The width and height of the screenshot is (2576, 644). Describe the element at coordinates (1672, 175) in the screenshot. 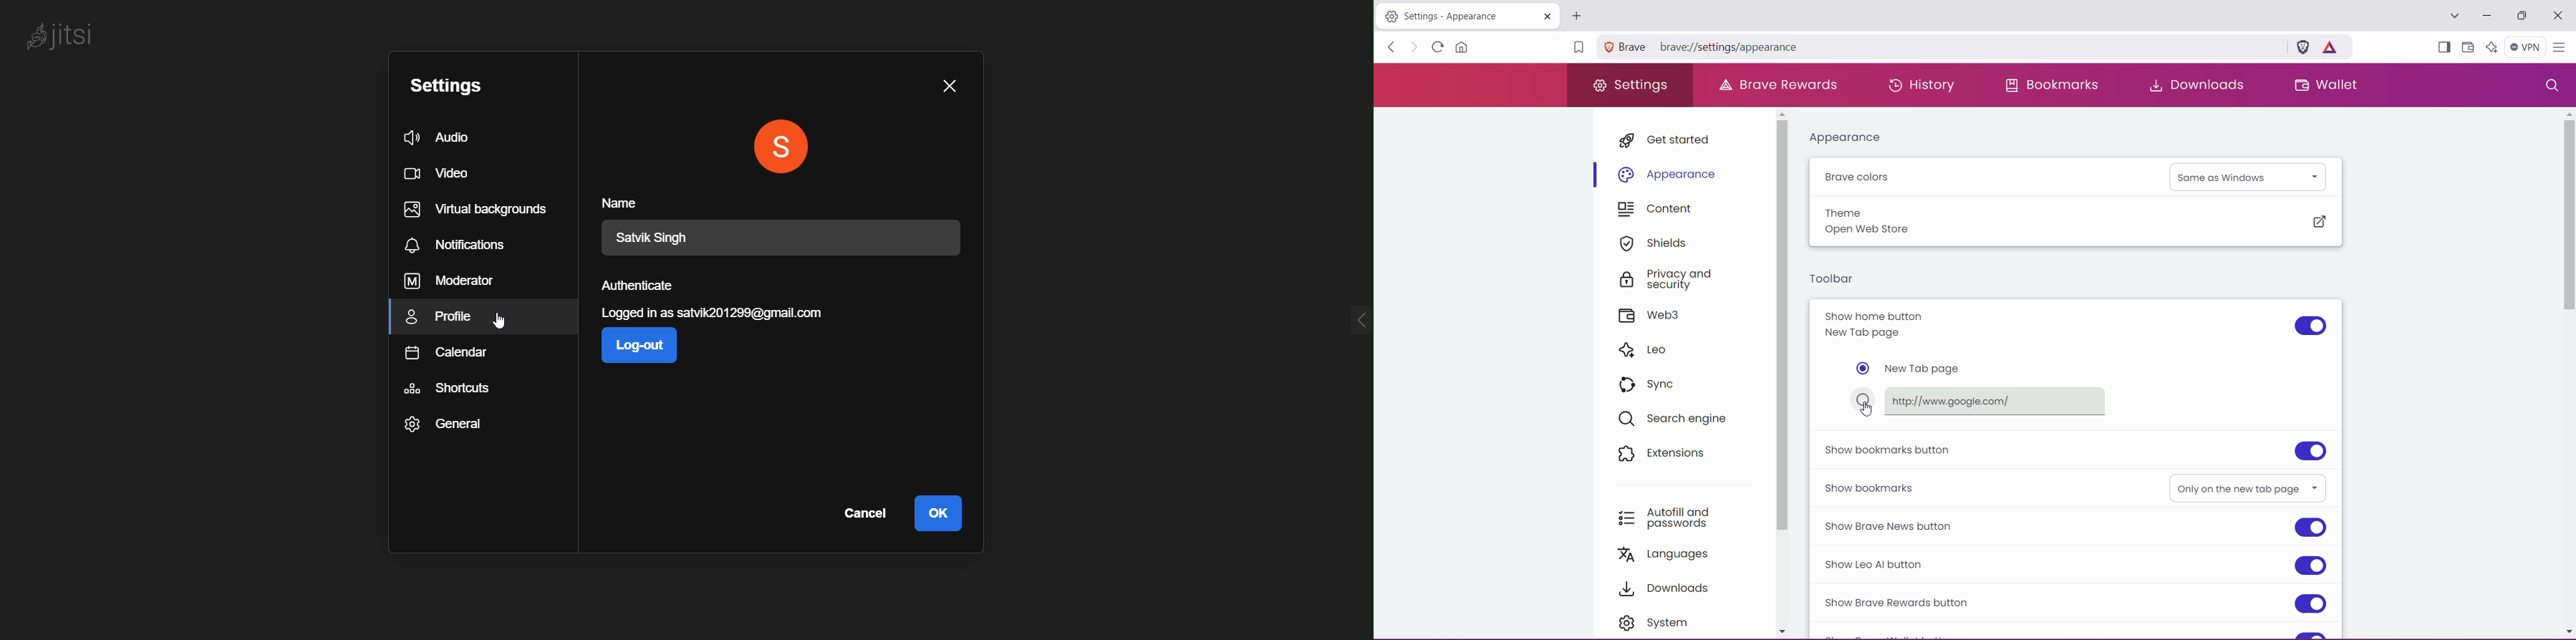

I see `Appearance` at that location.